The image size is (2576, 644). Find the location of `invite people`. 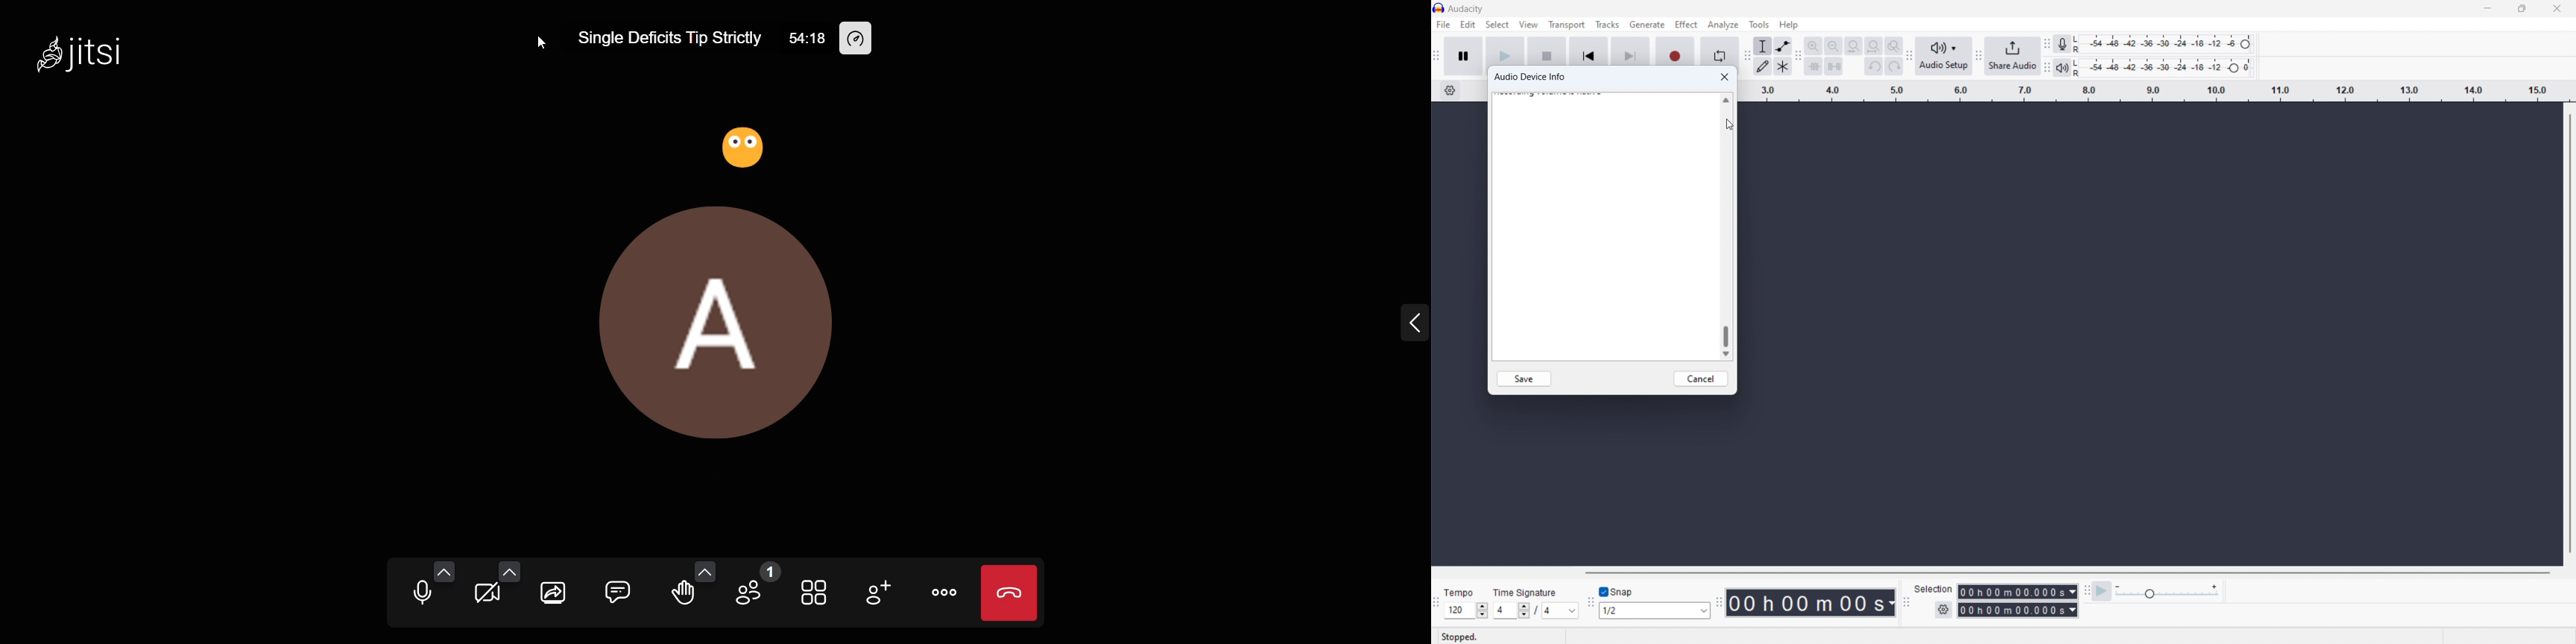

invite people is located at coordinates (877, 591).